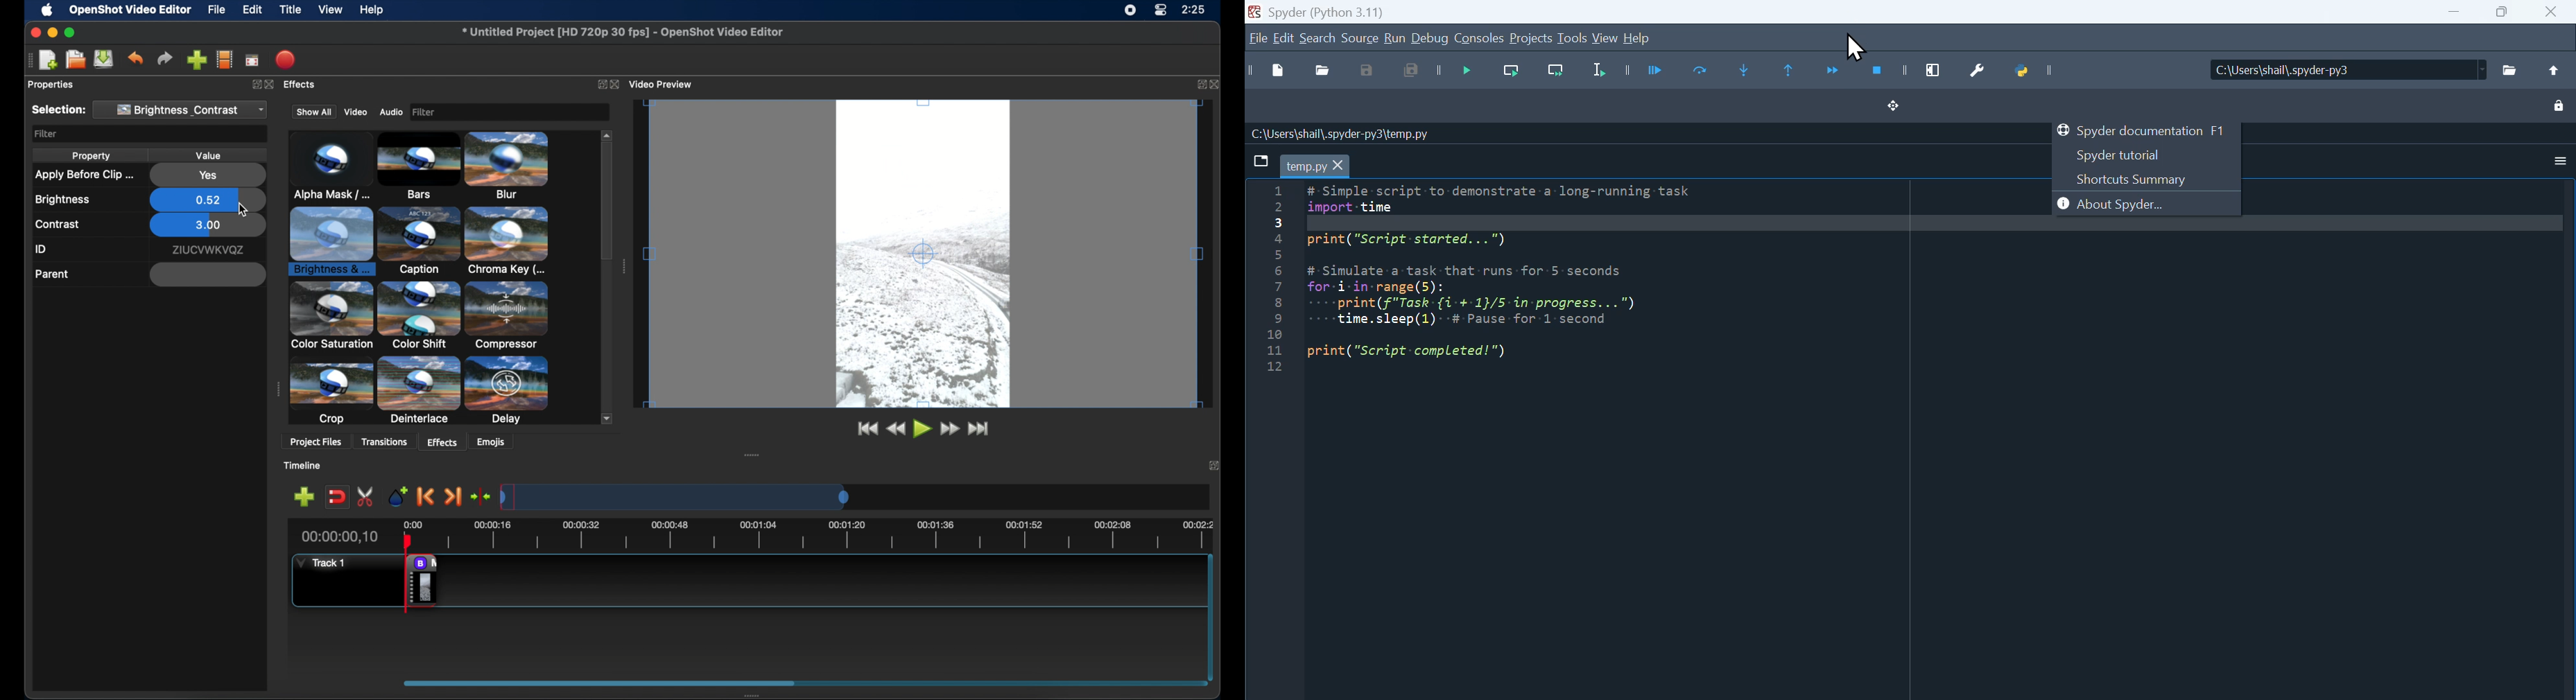  What do you see at coordinates (326, 564) in the screenshot?
I see `Task 1` at bounding box center [326, 564].